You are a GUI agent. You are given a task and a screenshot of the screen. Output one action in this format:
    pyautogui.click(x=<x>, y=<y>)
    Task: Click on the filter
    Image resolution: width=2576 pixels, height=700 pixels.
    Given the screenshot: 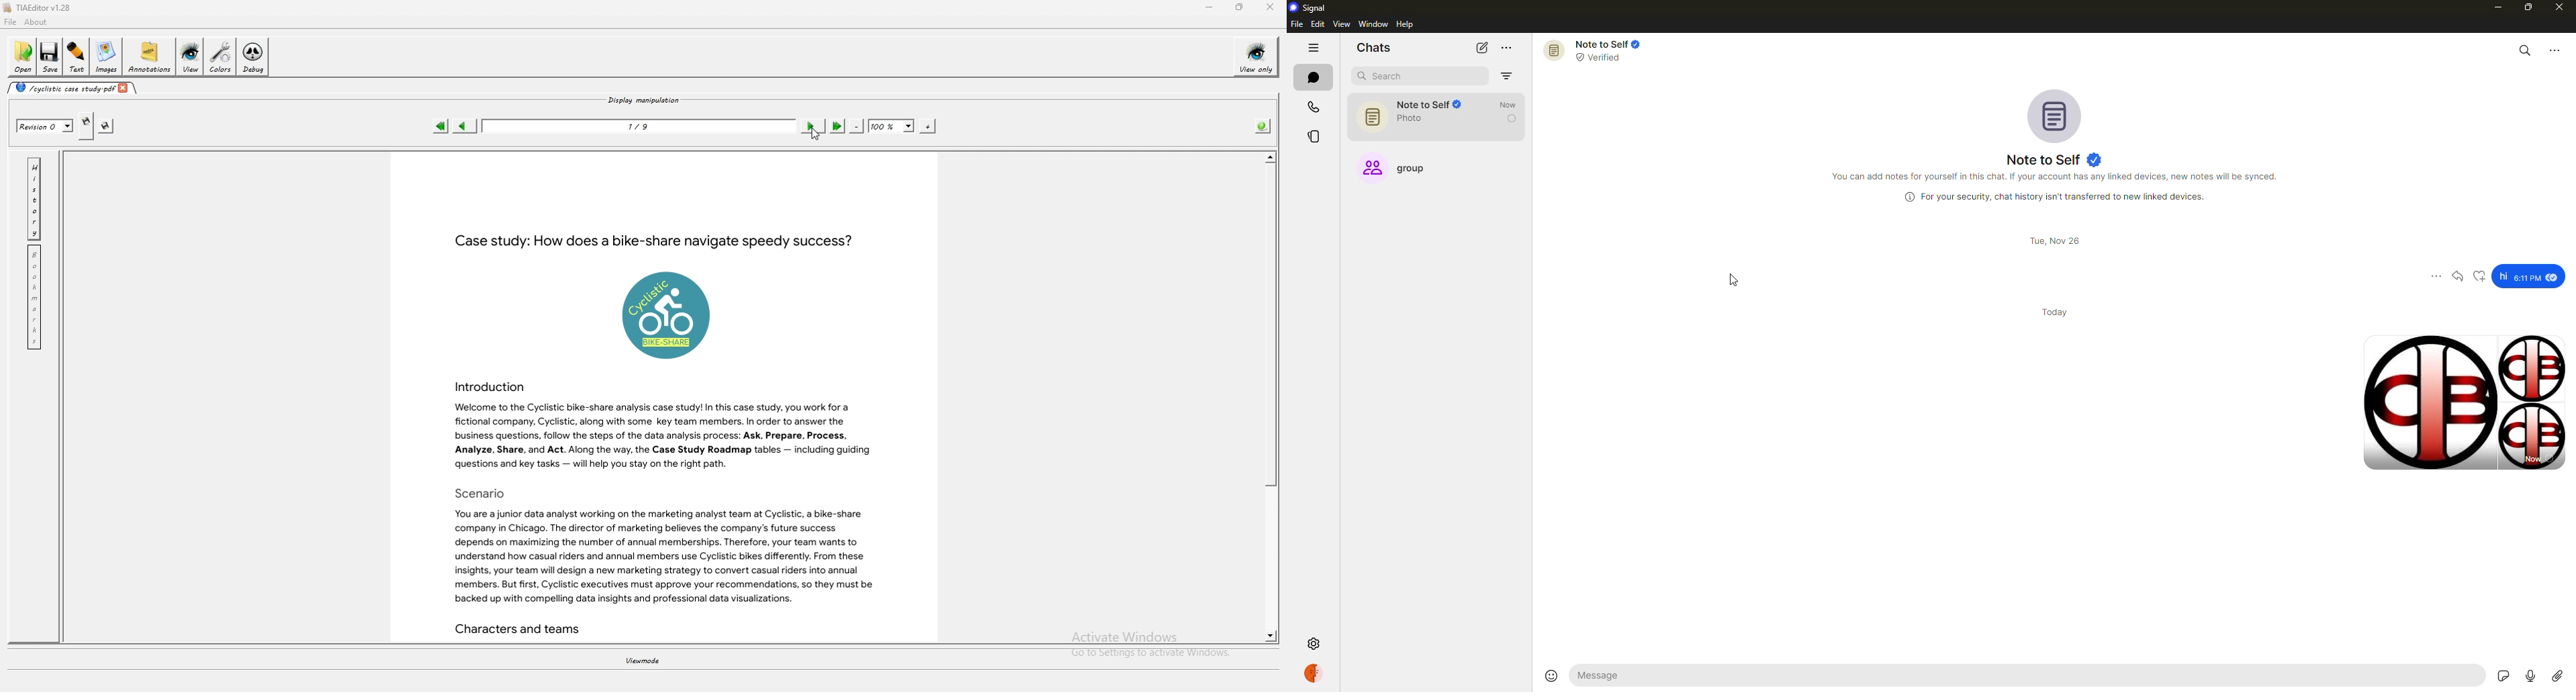 What is the action you would take?
    pyautogui.click(x=1506, y=75)
    